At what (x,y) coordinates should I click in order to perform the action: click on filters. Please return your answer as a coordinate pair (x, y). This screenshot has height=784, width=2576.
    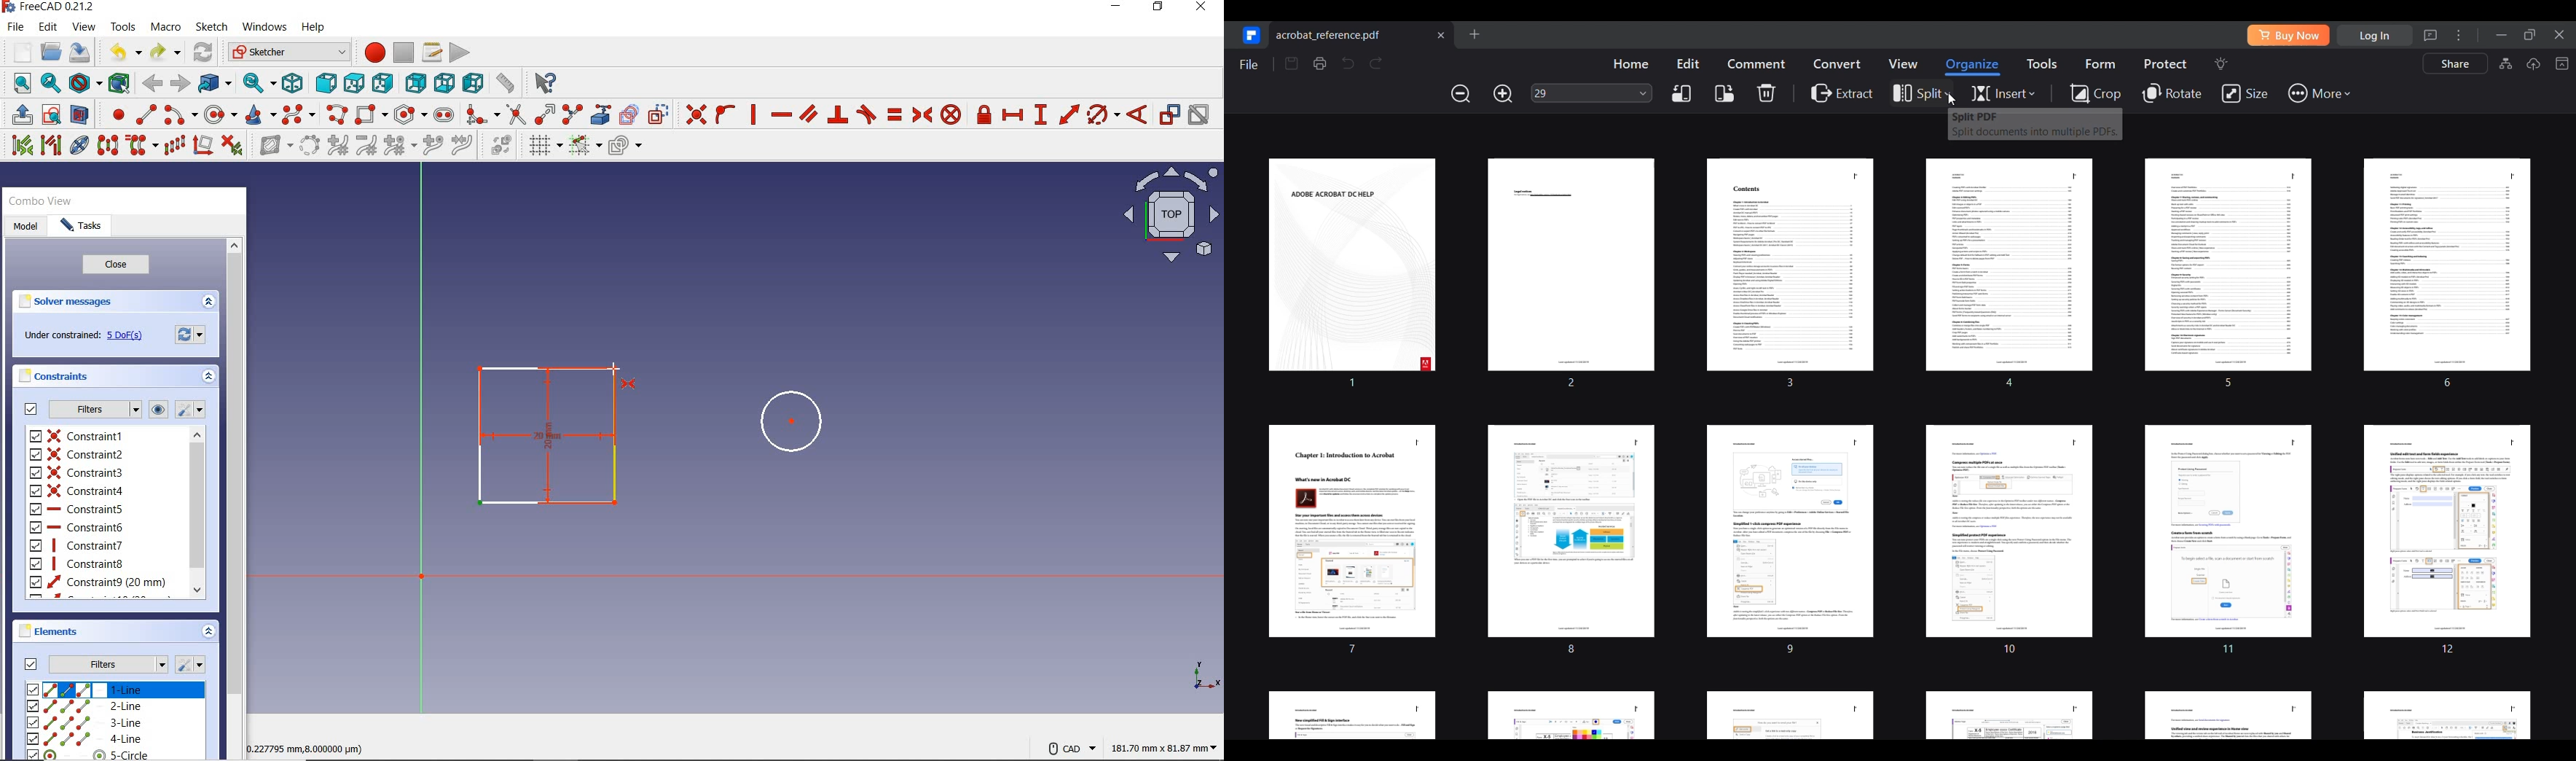
    Looking at the image, I should click on (98, 410).